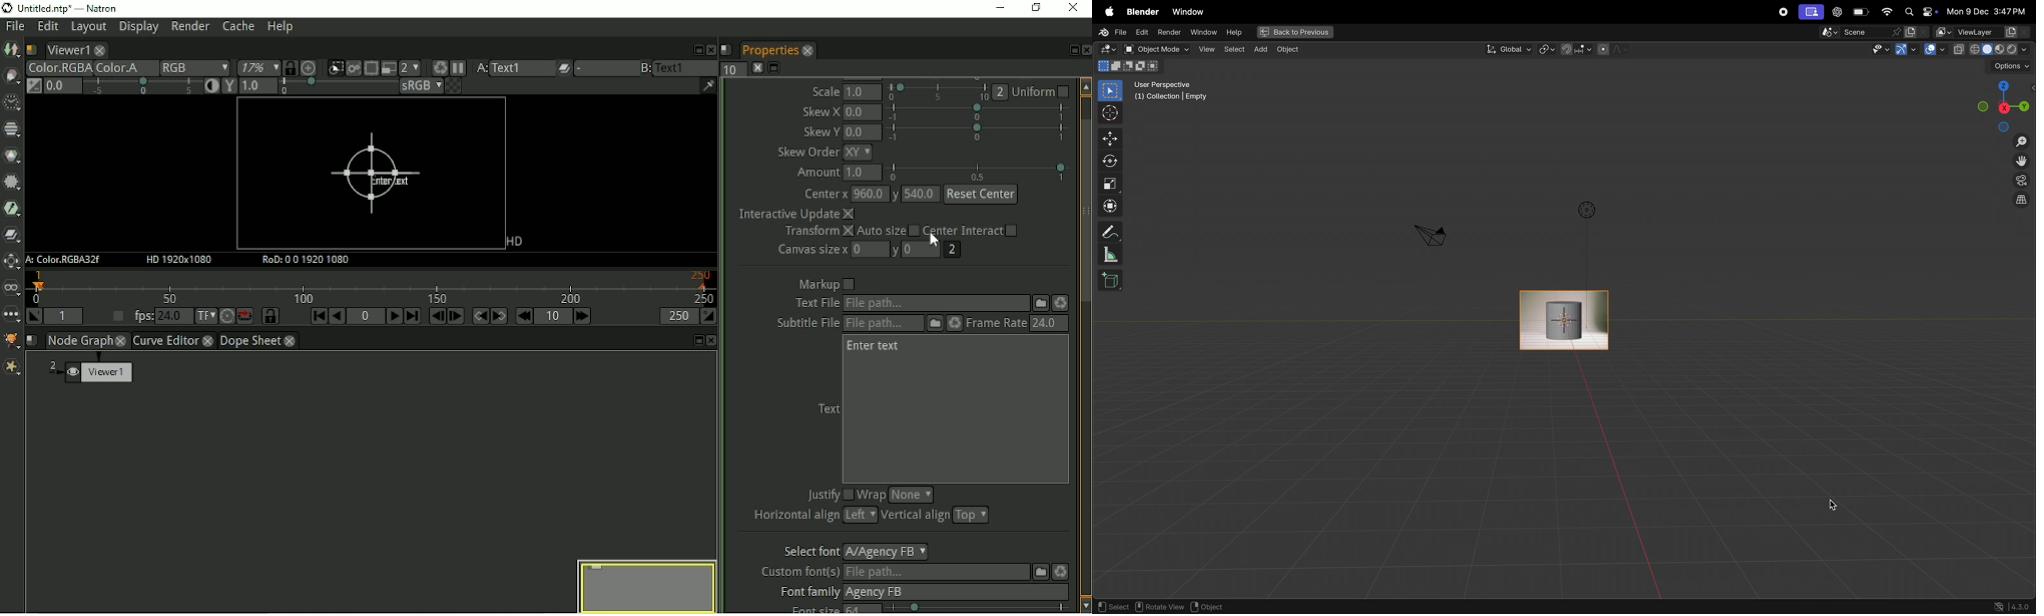 The height and width of the screenshot is (616, 2044). I want to click on date and time, so click(1986, 12).